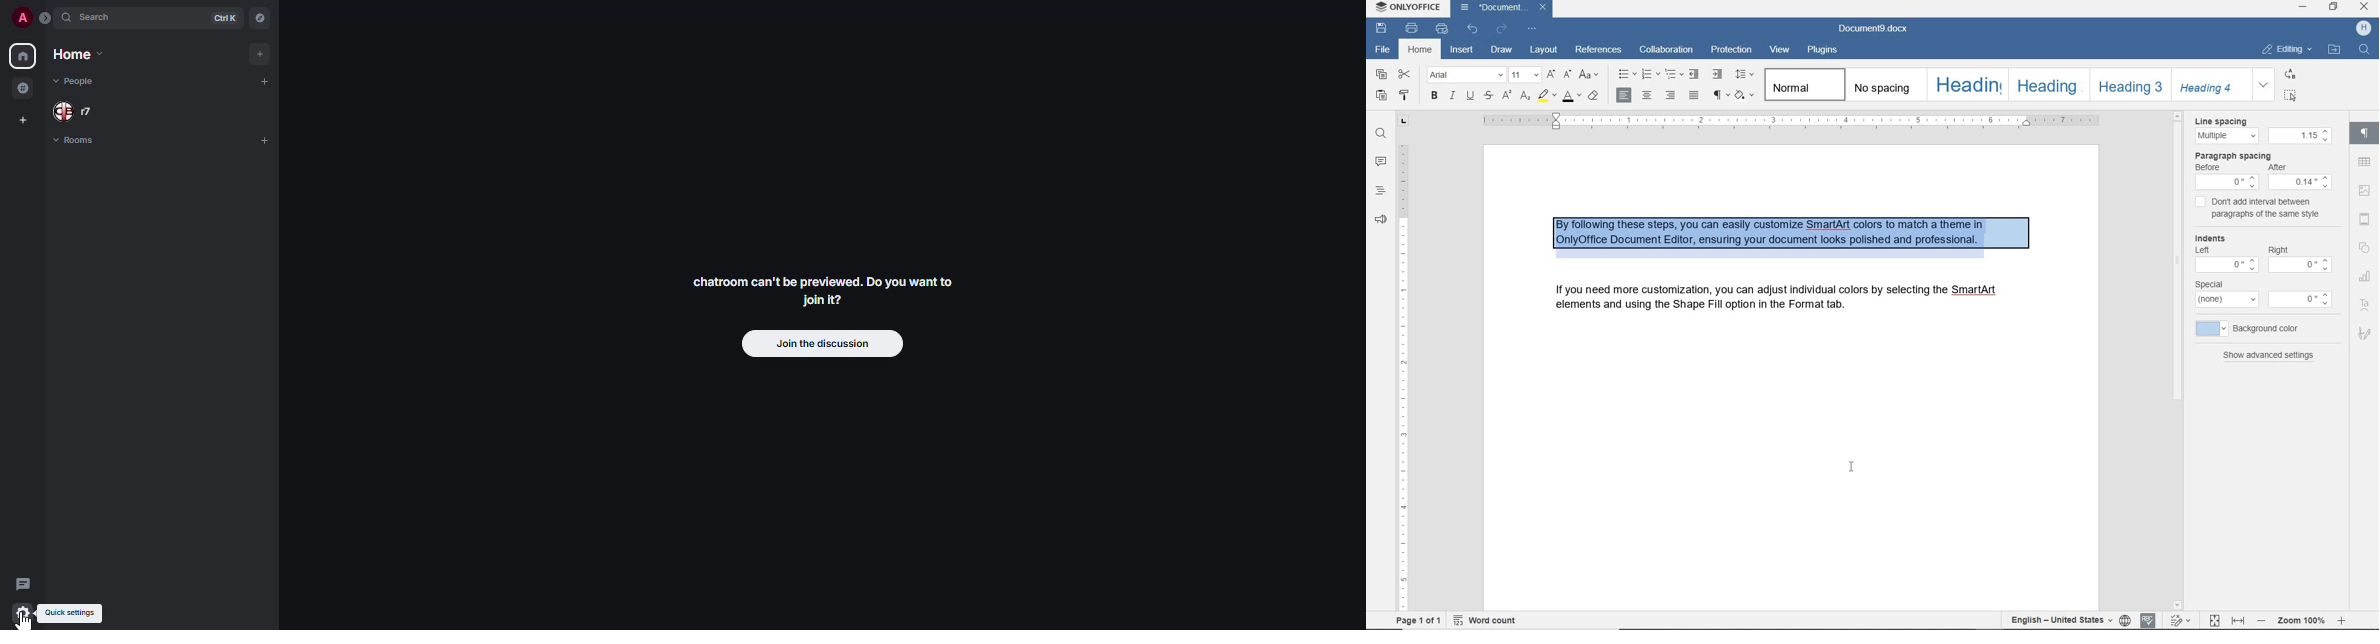 This screenshot has width=2380, height=644. I want to click on show advanced settings, so click(2270, 355).